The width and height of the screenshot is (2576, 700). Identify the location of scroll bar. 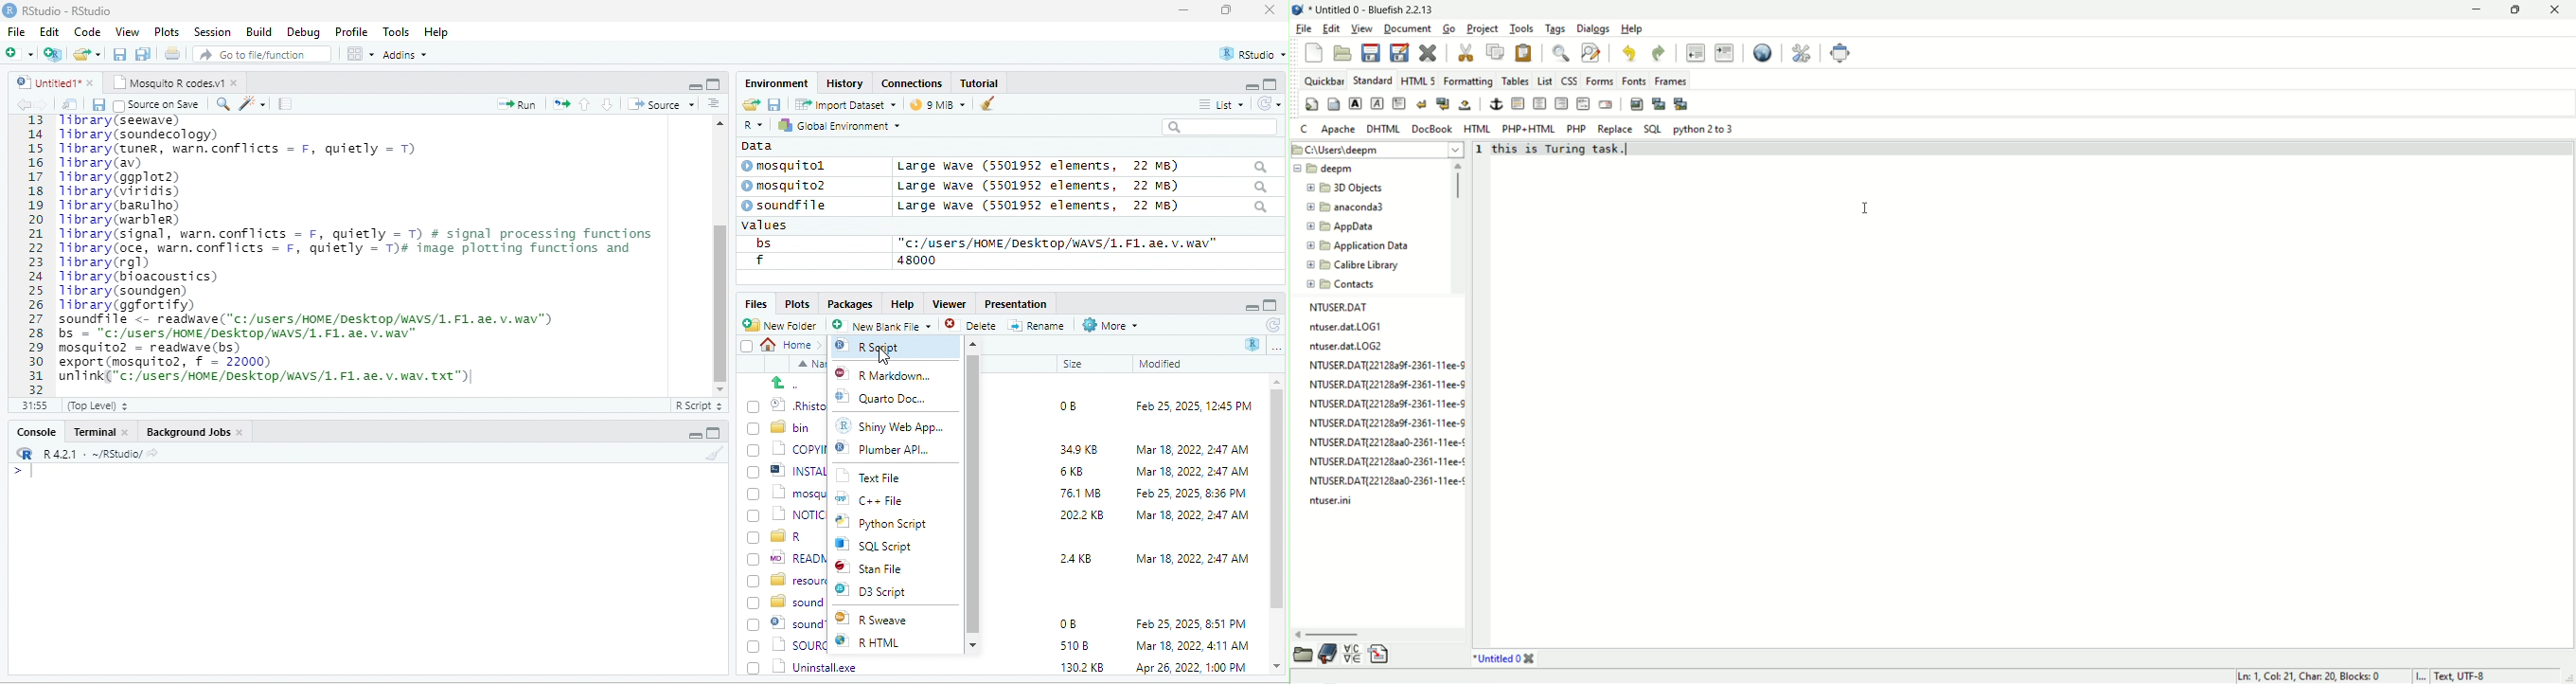
(1277, 525).